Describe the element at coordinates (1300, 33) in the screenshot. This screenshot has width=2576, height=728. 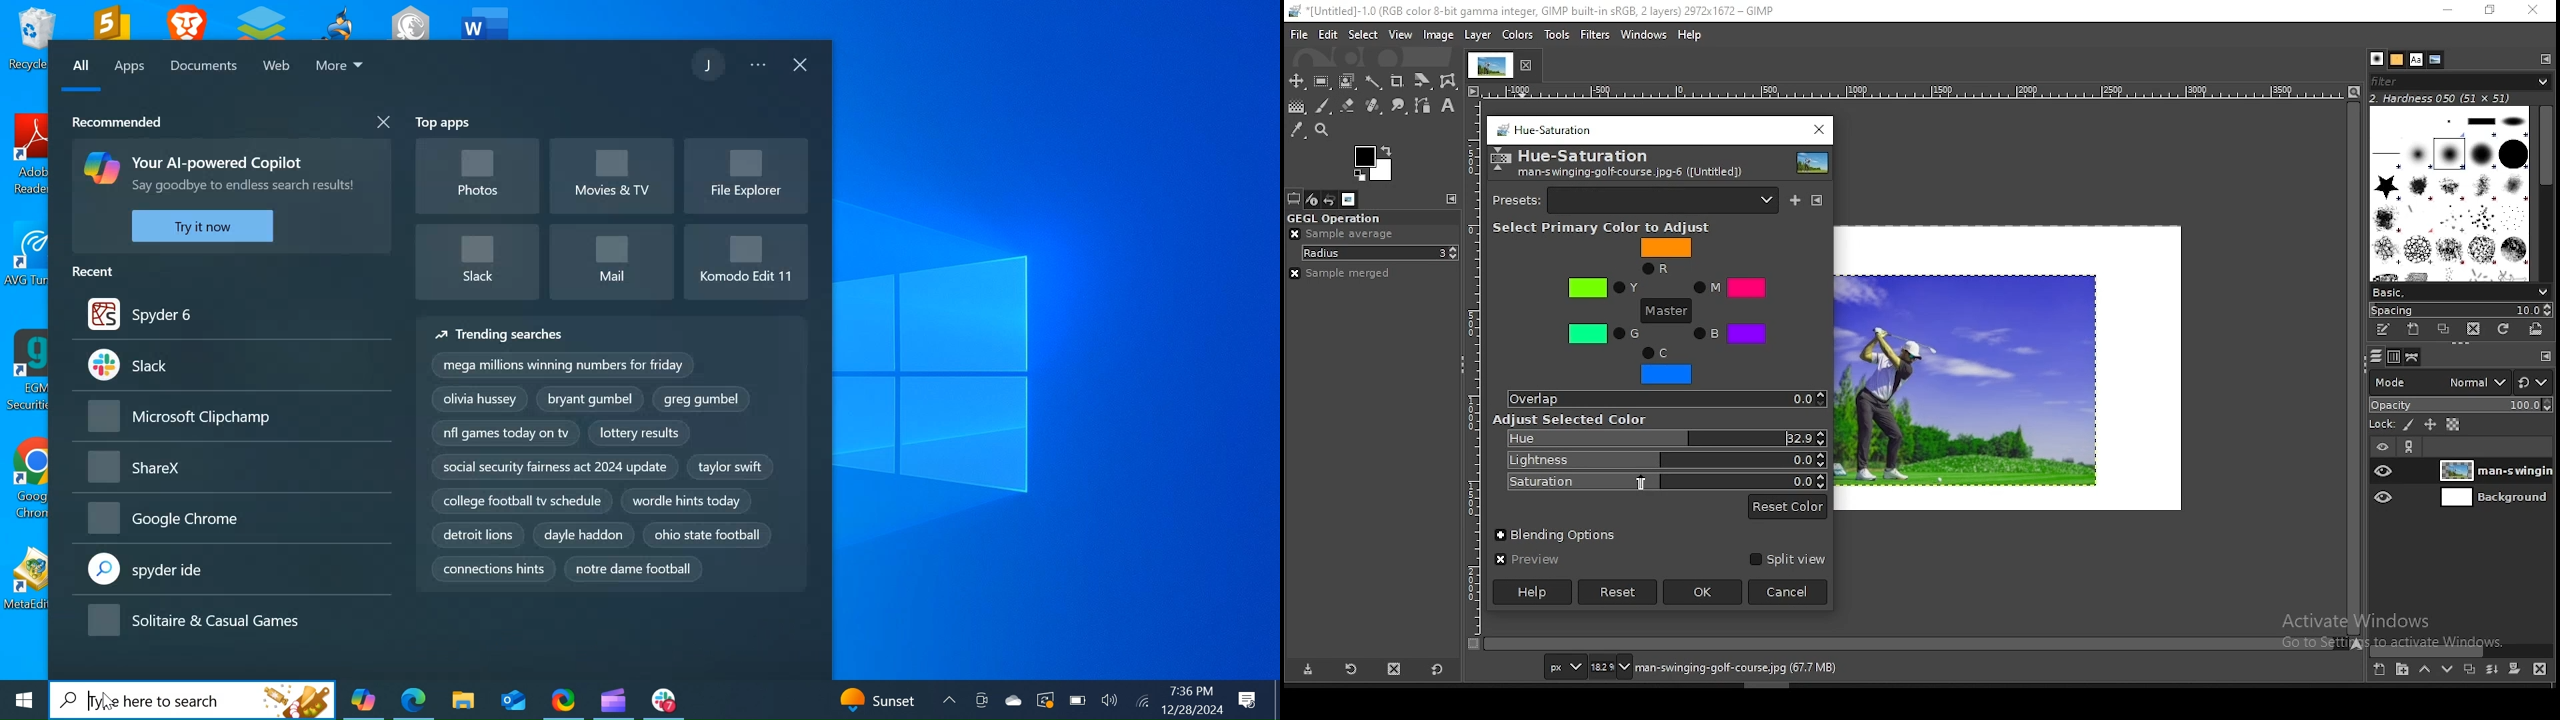
I see `file` at that location.